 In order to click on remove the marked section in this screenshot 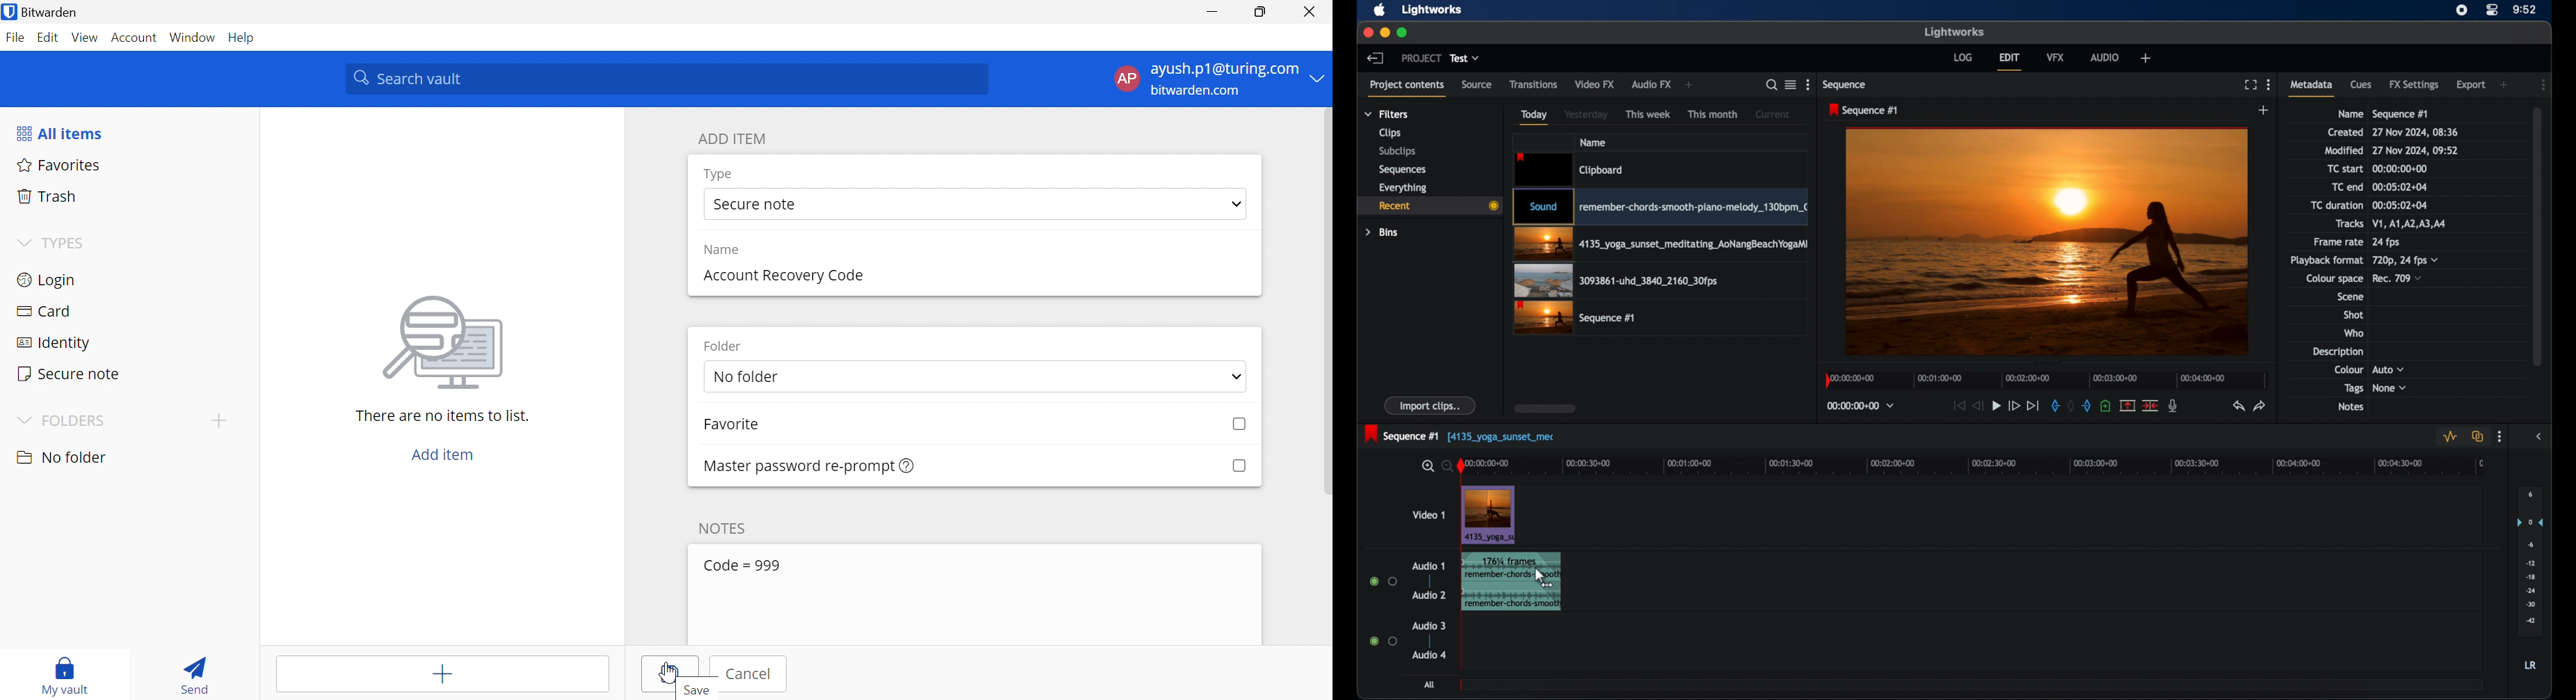, I will do `click(2128, 404)`.